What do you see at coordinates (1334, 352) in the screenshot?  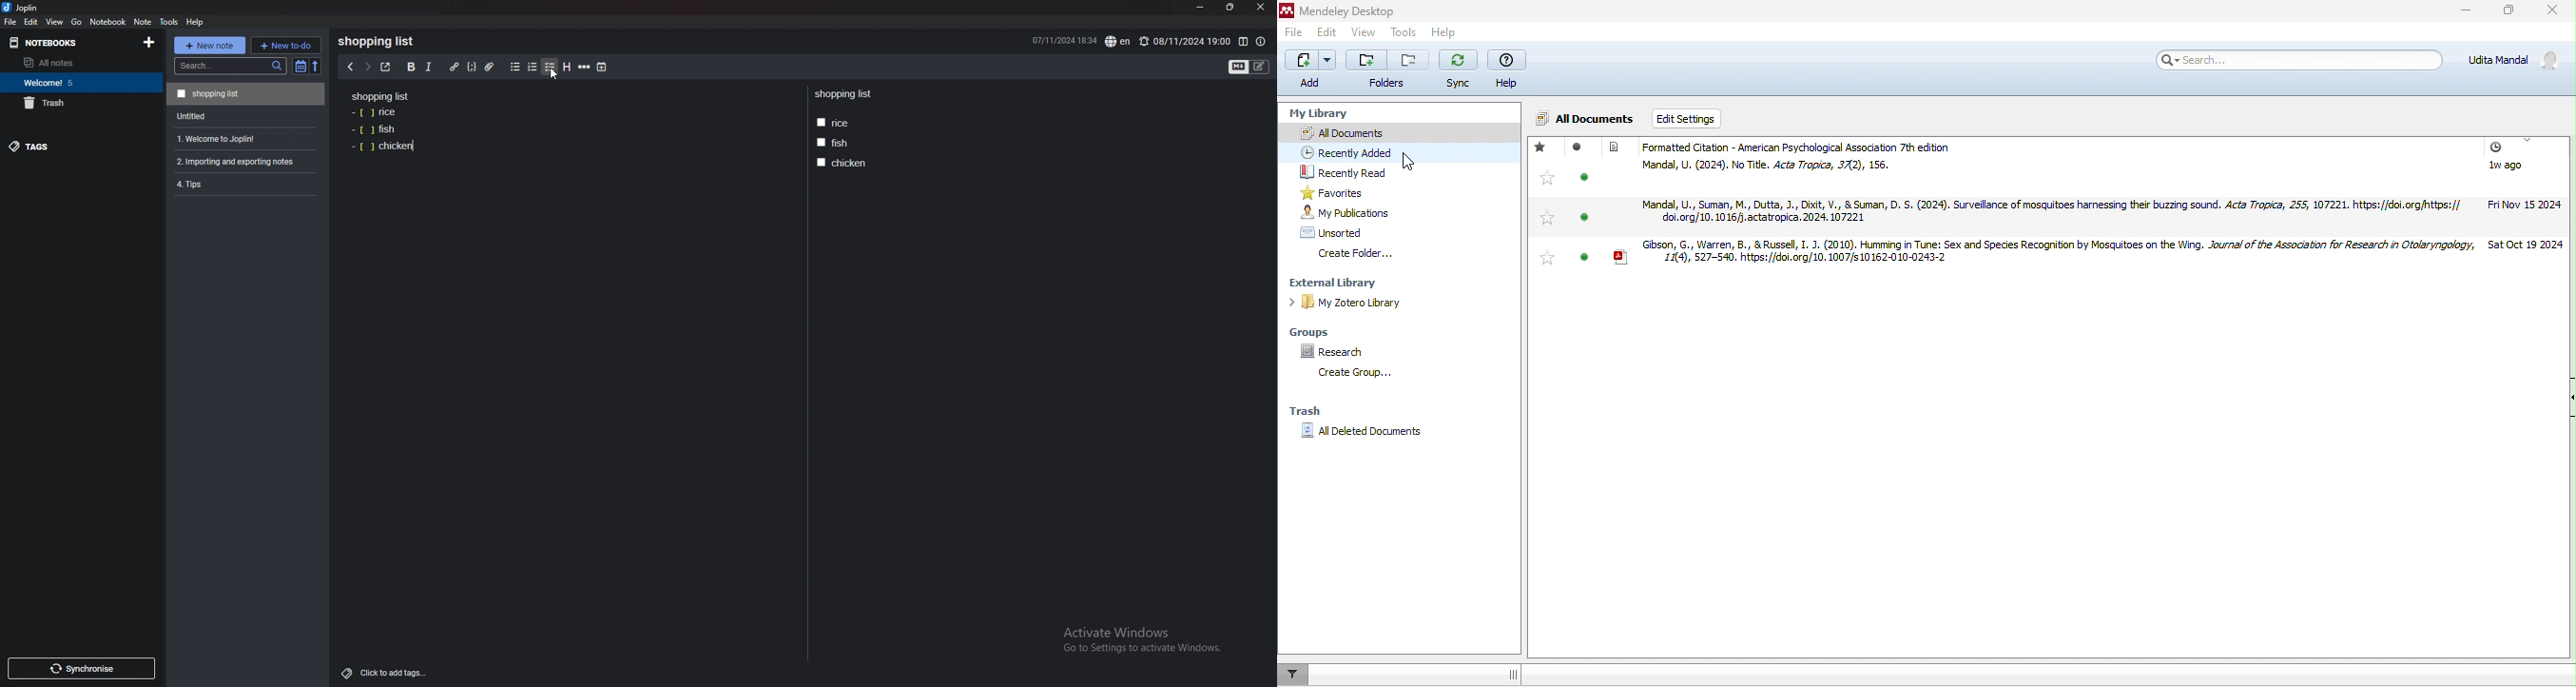 I see `research` at bounding box center [1334, 352].